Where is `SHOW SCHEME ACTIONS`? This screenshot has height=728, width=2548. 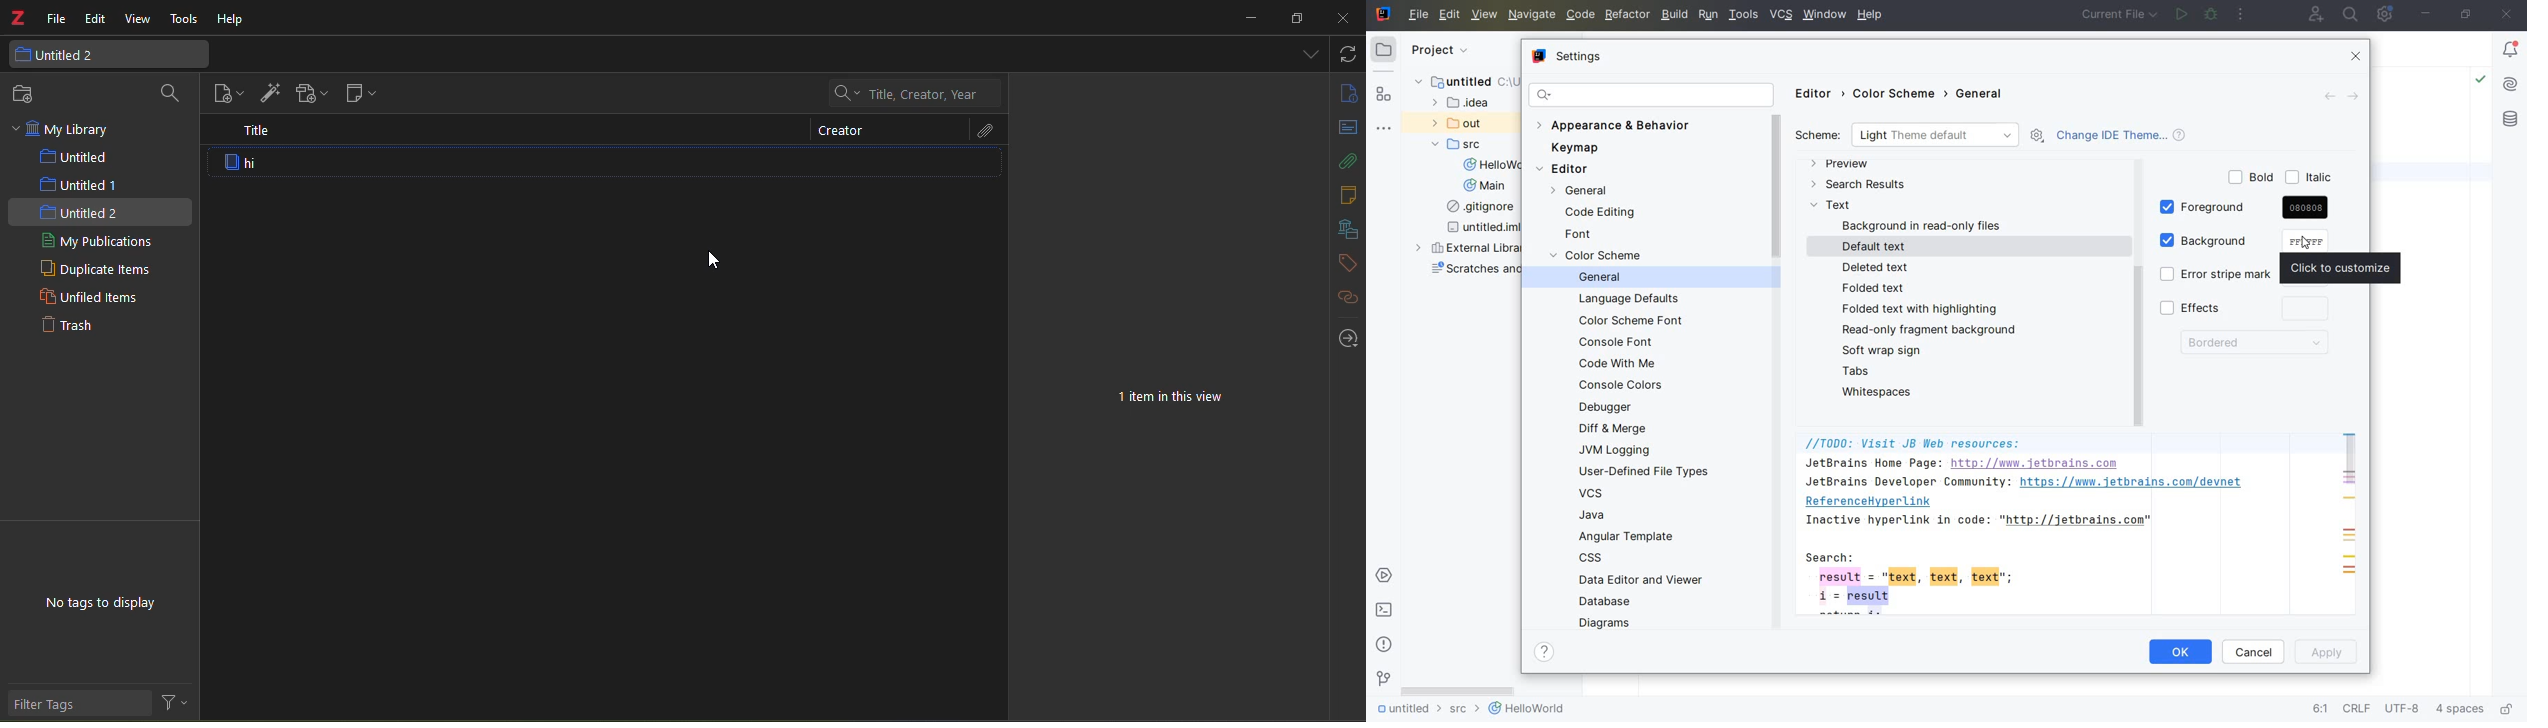 SHOW SCHEME ACTIONS is located at coordinates (2037, 136).